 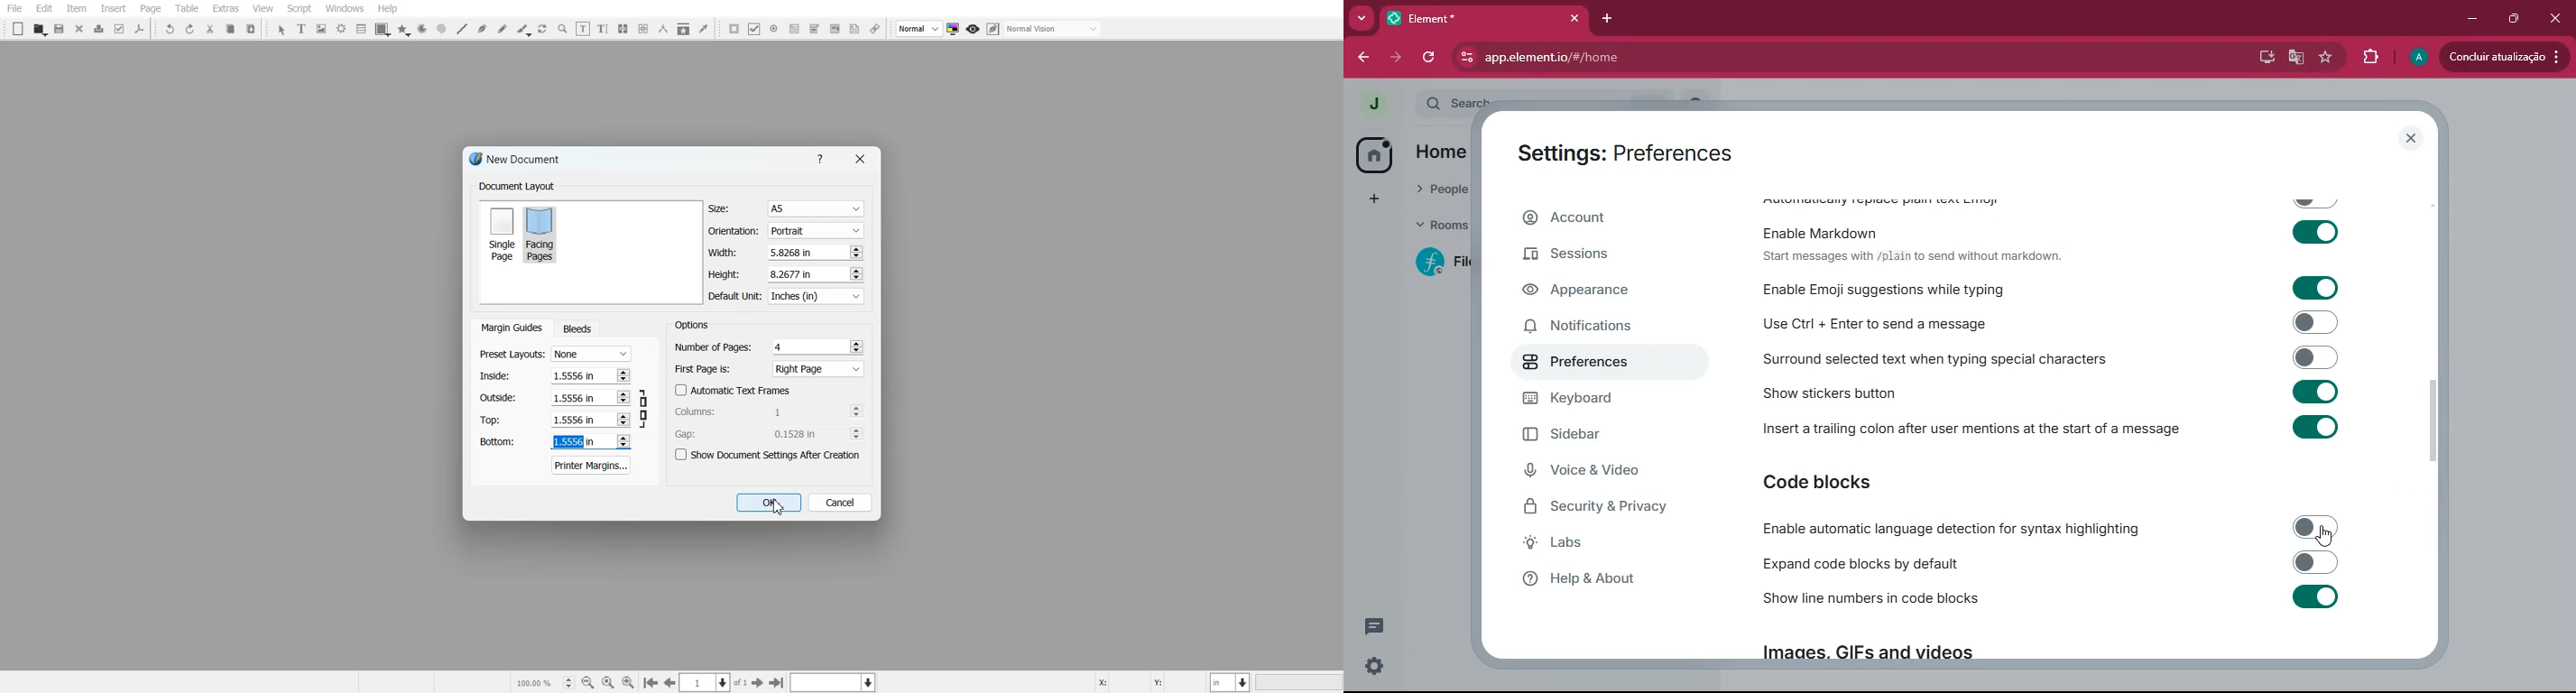 I want to click on Enable Emoji suggestions while typing, so click(x=2045, y=288).